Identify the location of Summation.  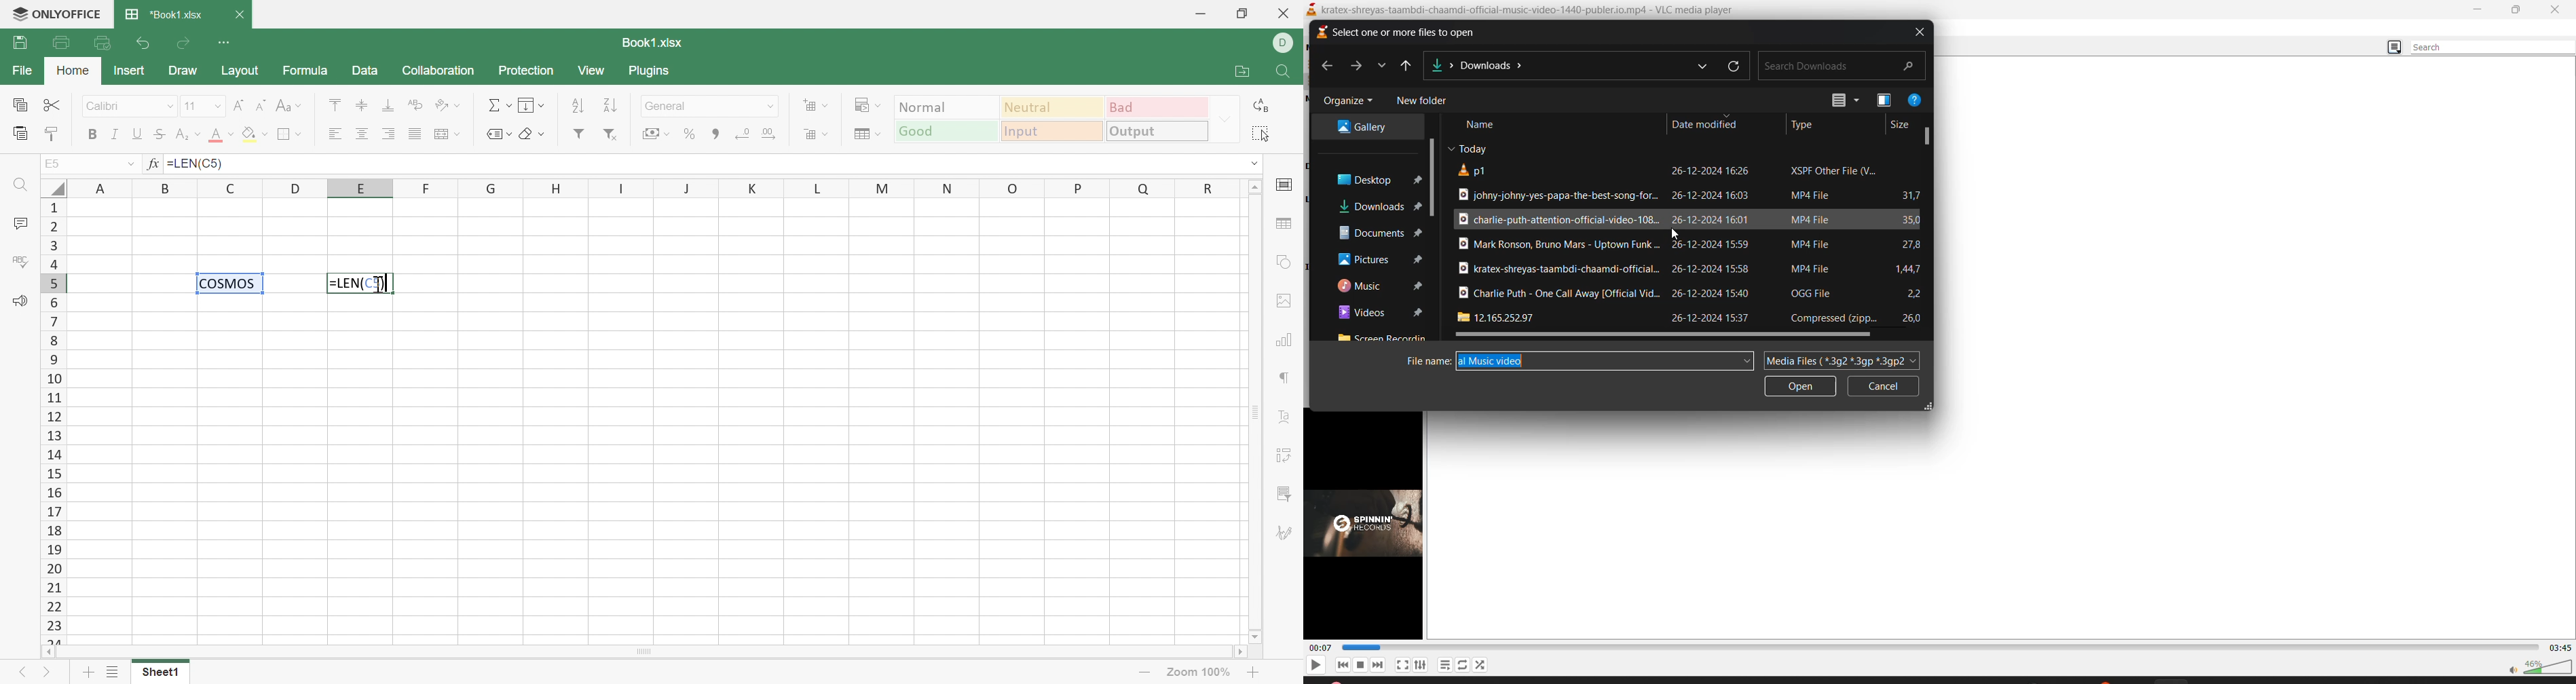
(497, 107).